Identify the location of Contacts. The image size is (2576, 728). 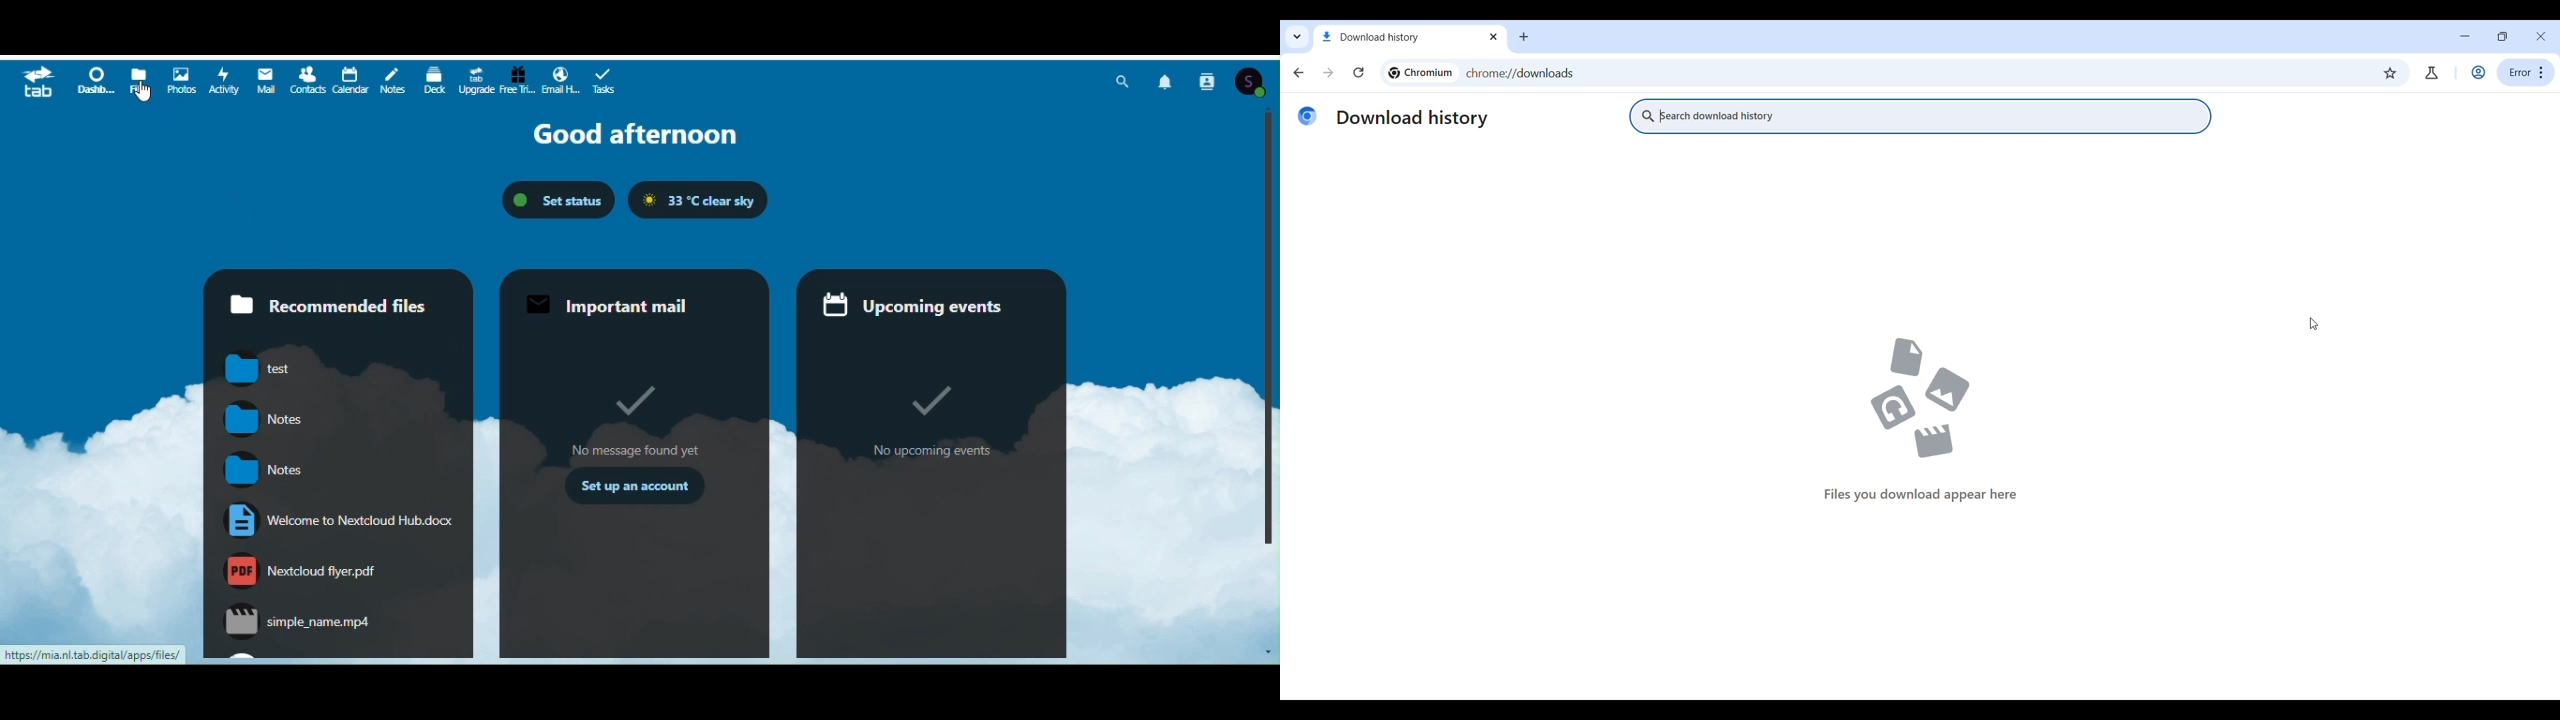
(1210, 79).